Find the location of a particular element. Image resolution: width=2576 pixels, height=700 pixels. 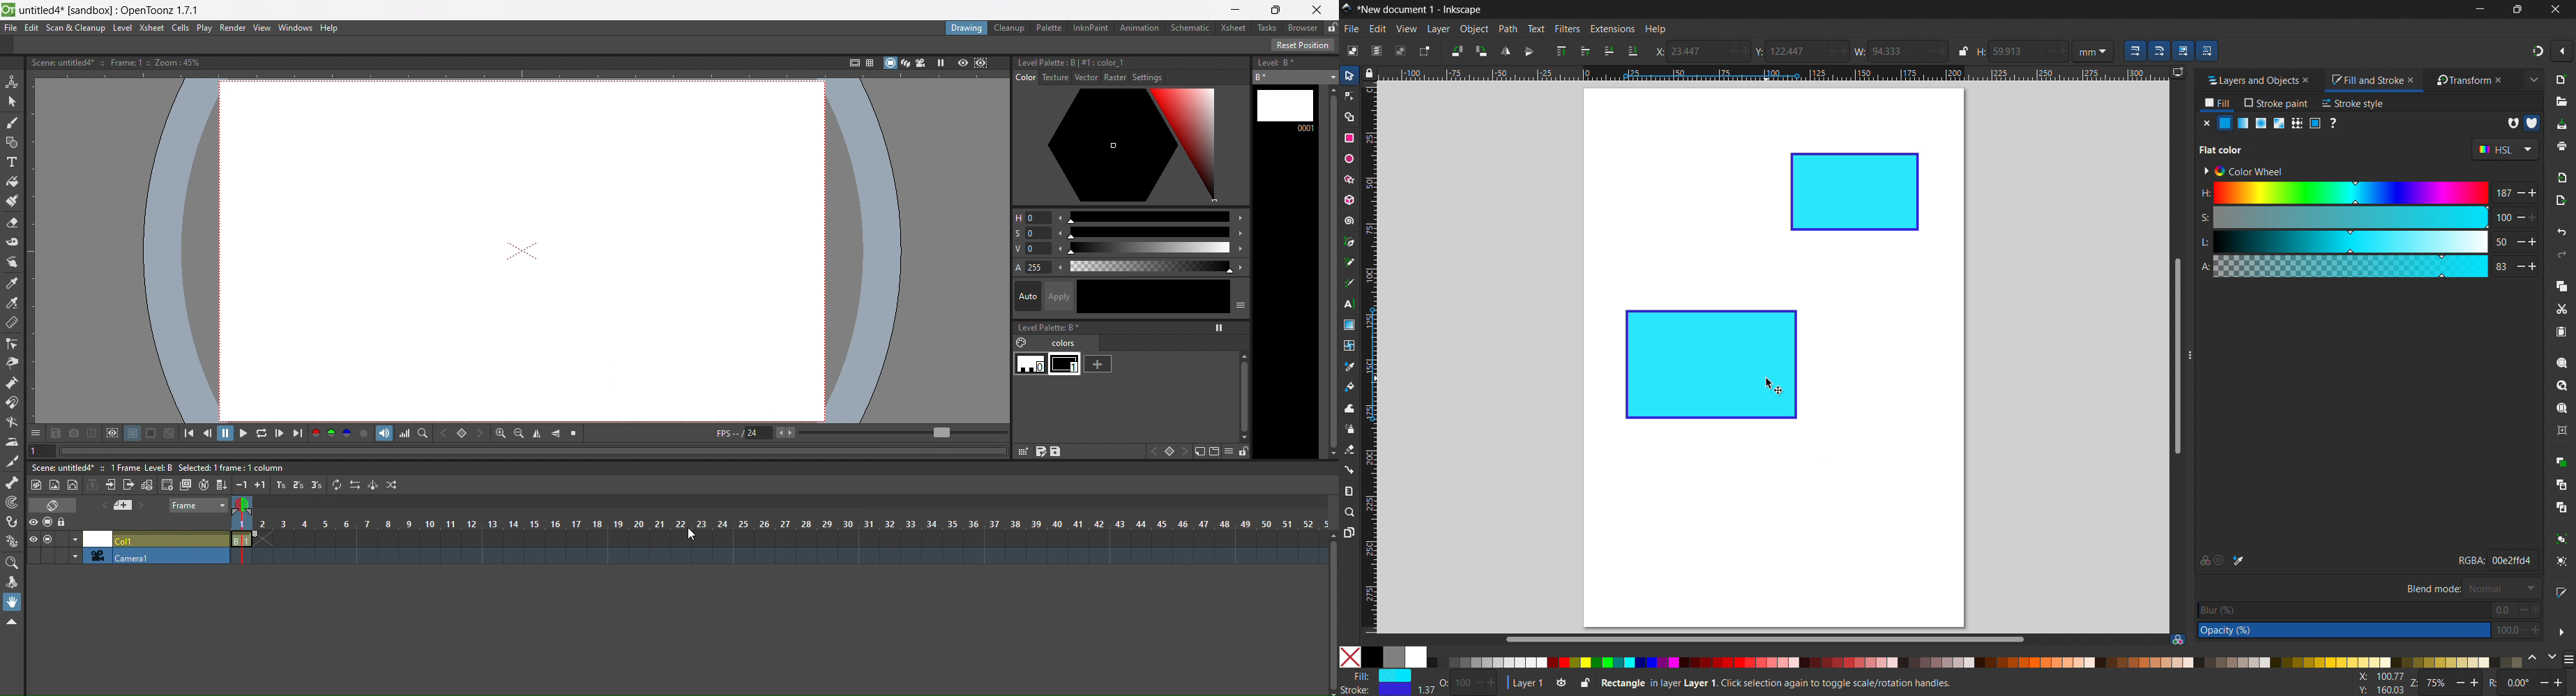

minus/ decrease is located at coordinates (1728, 51).